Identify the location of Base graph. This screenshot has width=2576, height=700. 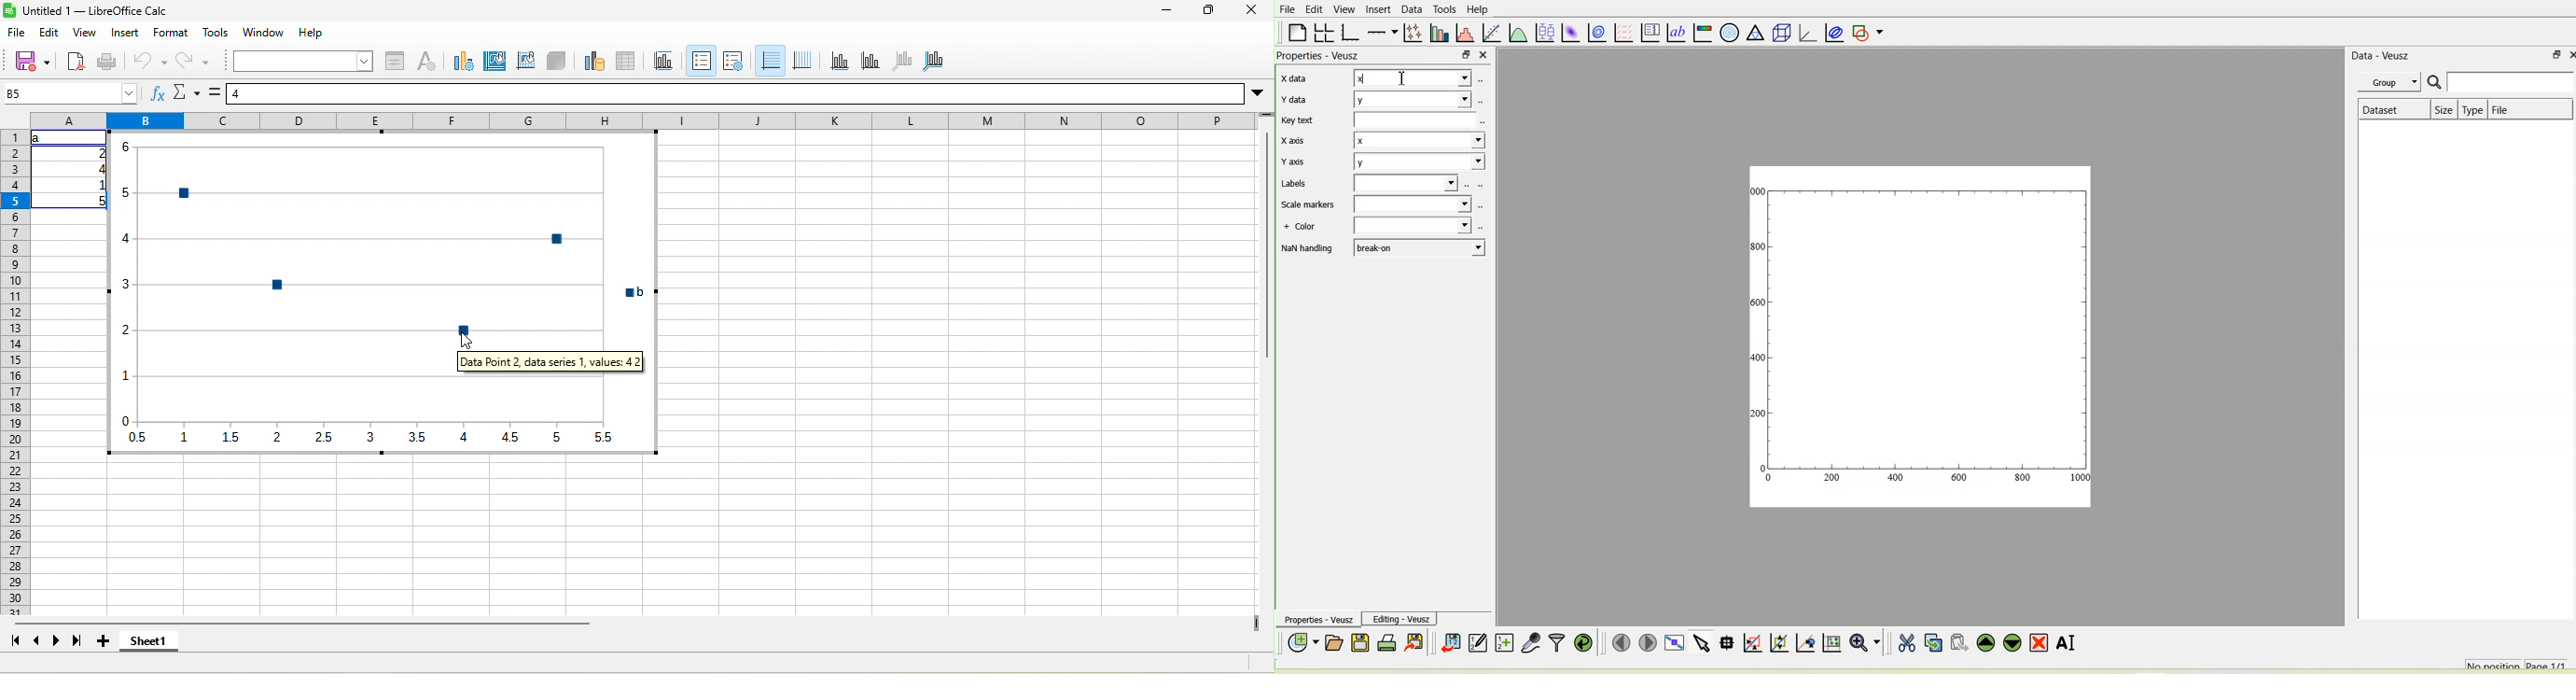
(1349, 33).